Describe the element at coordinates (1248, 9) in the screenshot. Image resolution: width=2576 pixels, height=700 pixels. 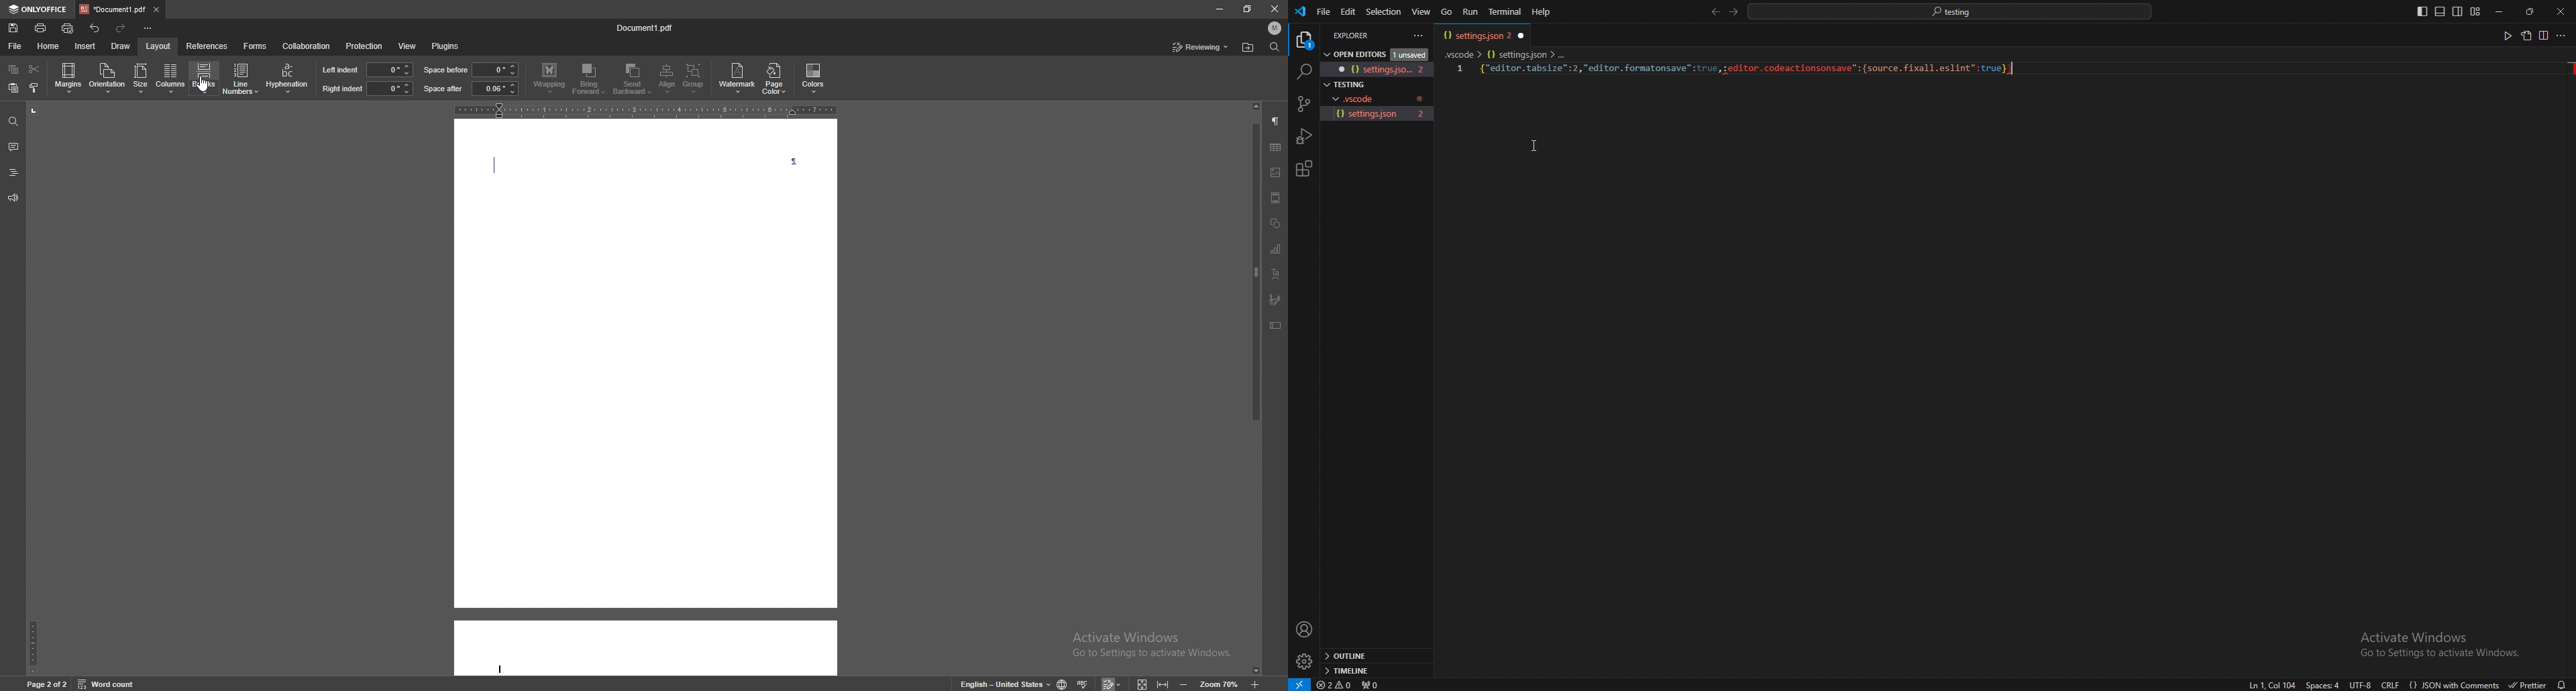
I see `resize` at that location.